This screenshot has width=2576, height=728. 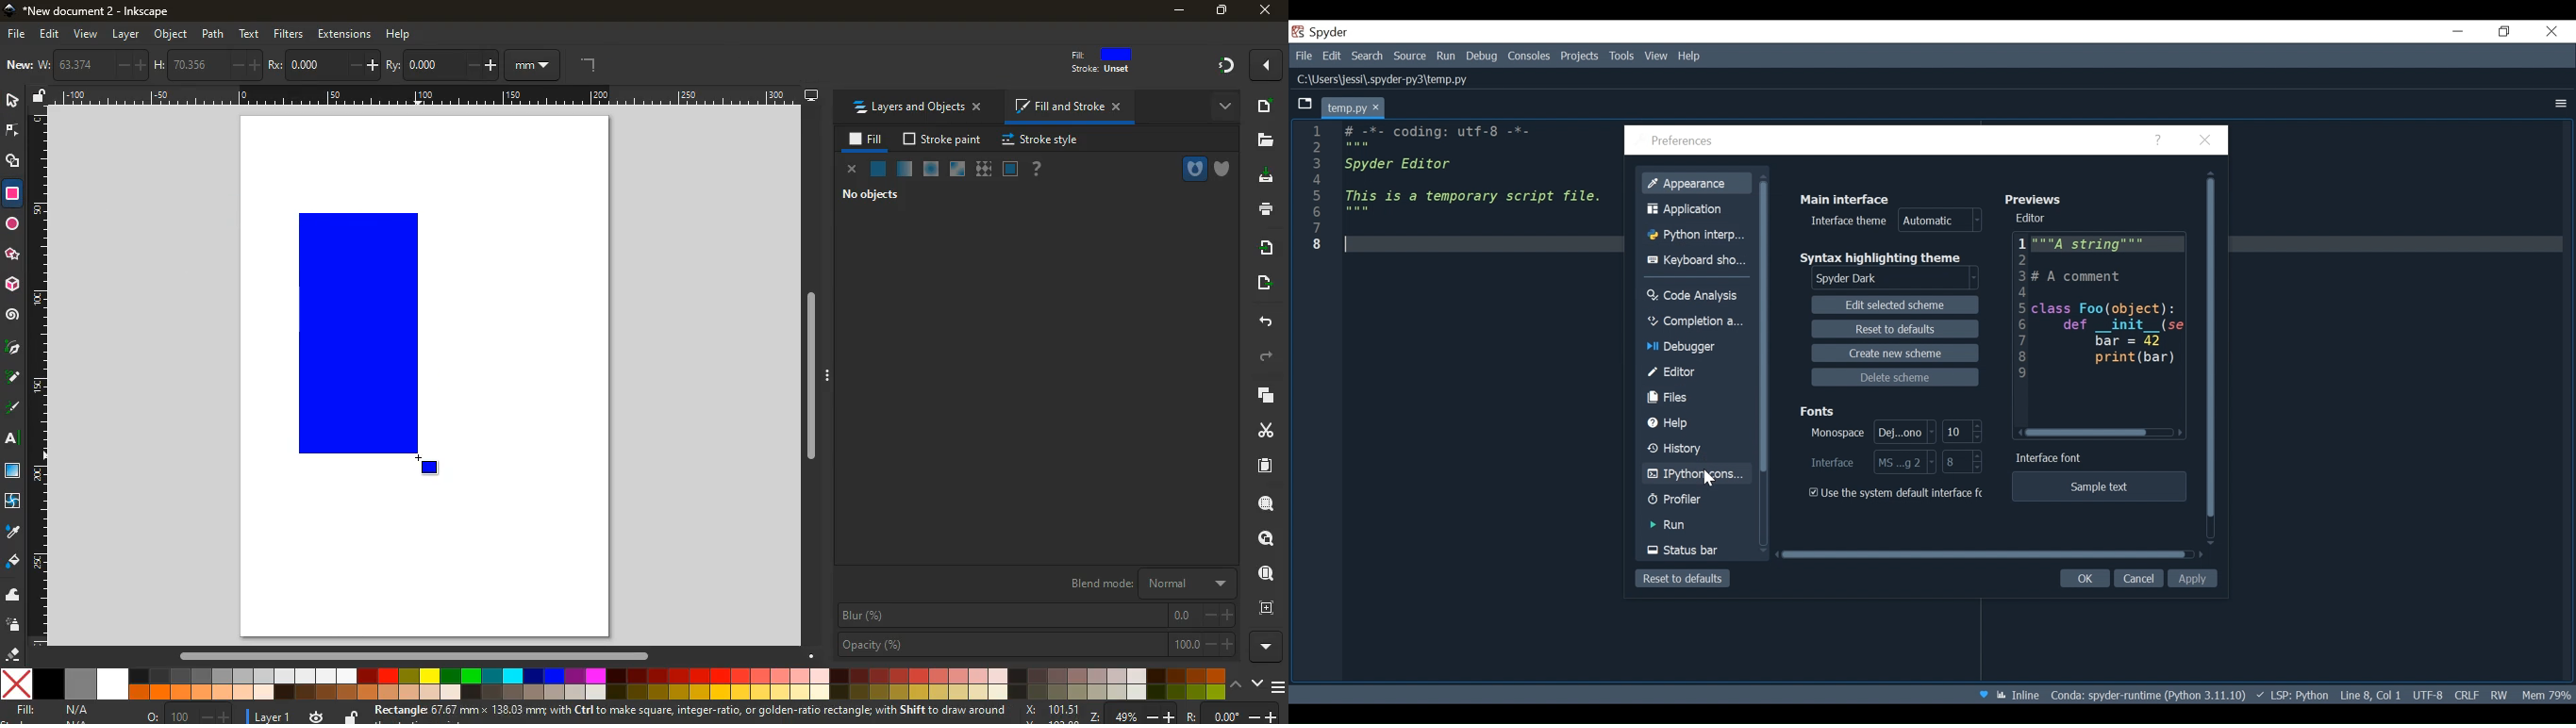 What do you see at coordinates (1264, 356) in the screenshot?
I see `forward` at bounding box center [1264, 356].